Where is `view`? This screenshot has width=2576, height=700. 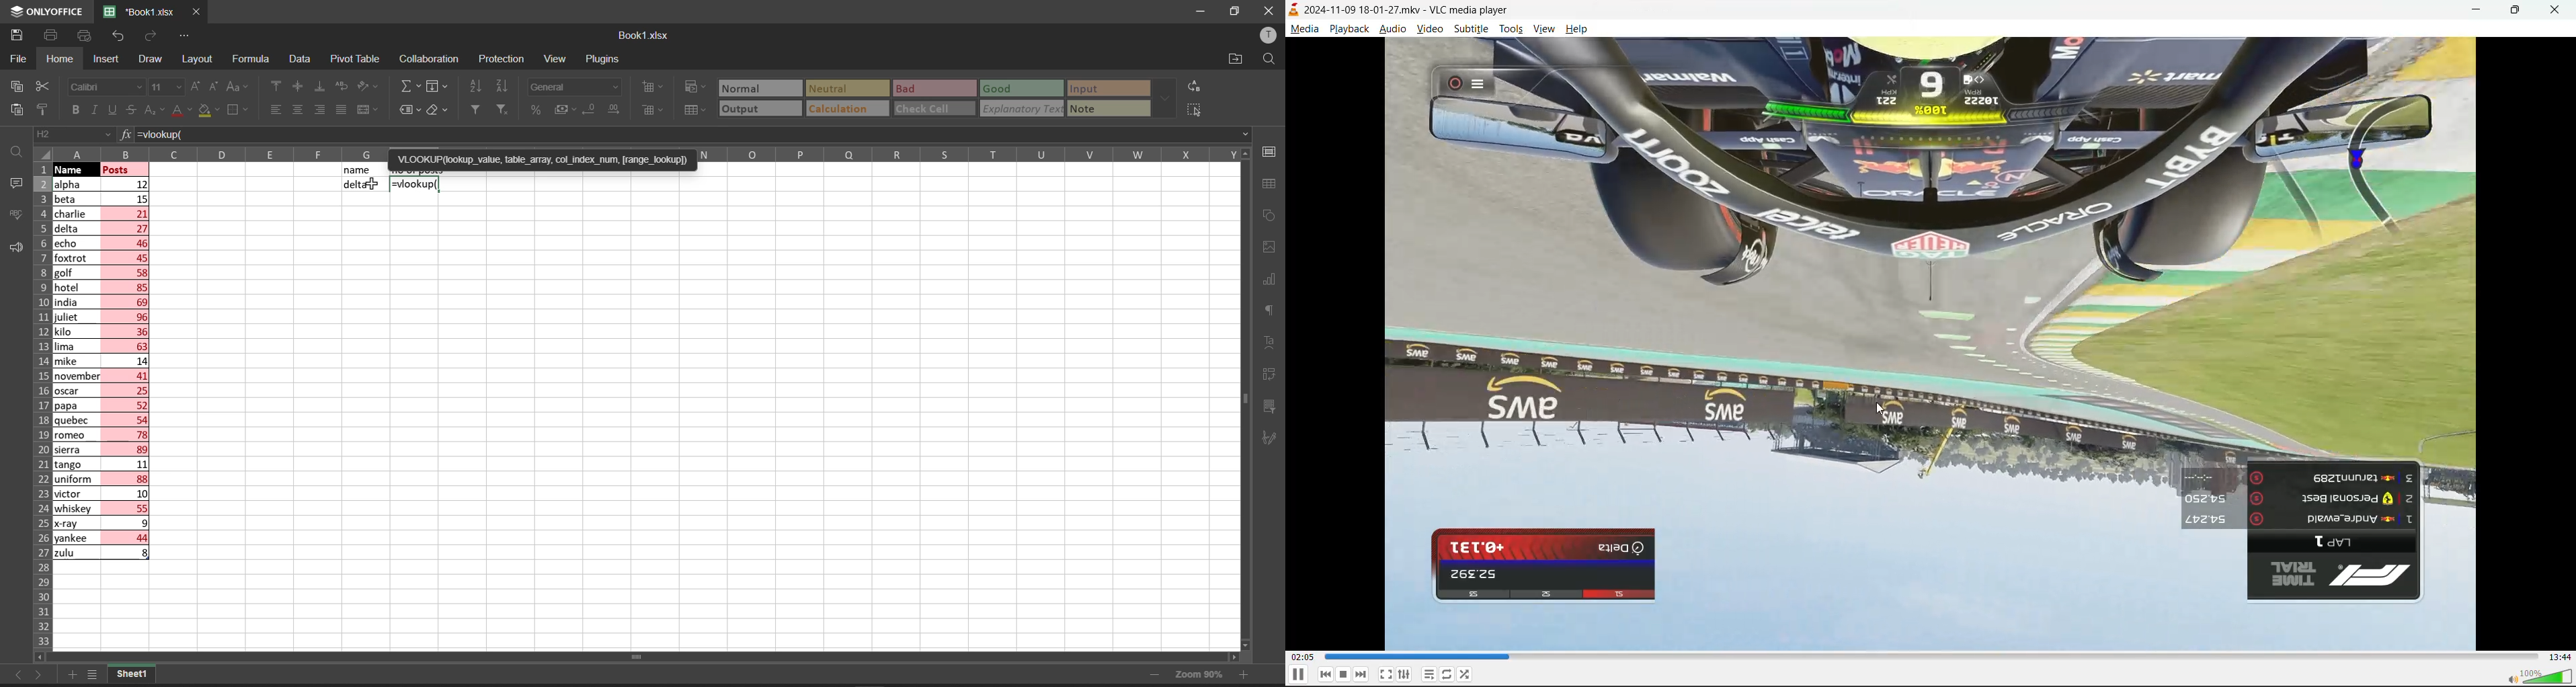
view is located at coordinates (555, 60).